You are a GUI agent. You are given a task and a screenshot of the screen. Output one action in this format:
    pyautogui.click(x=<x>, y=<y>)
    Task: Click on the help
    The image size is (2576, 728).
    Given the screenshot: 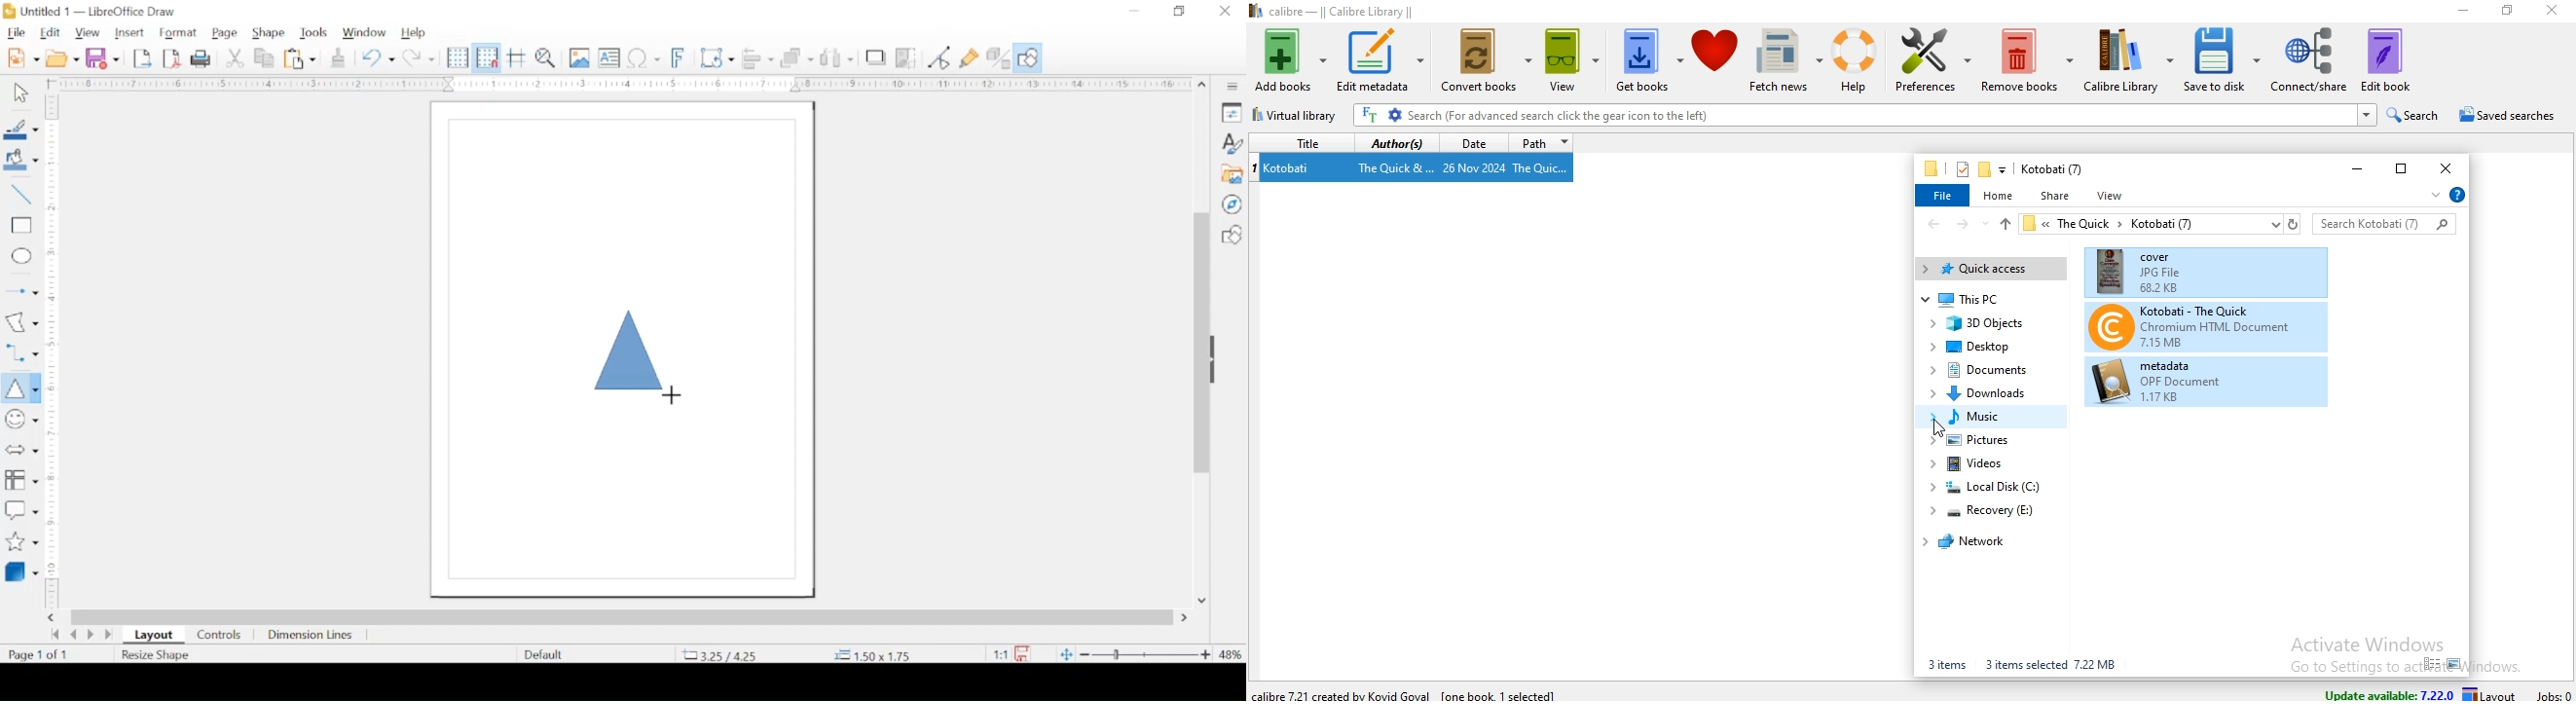 What is the action you would take?
    pyautogui.click(x=415, y=33)
    